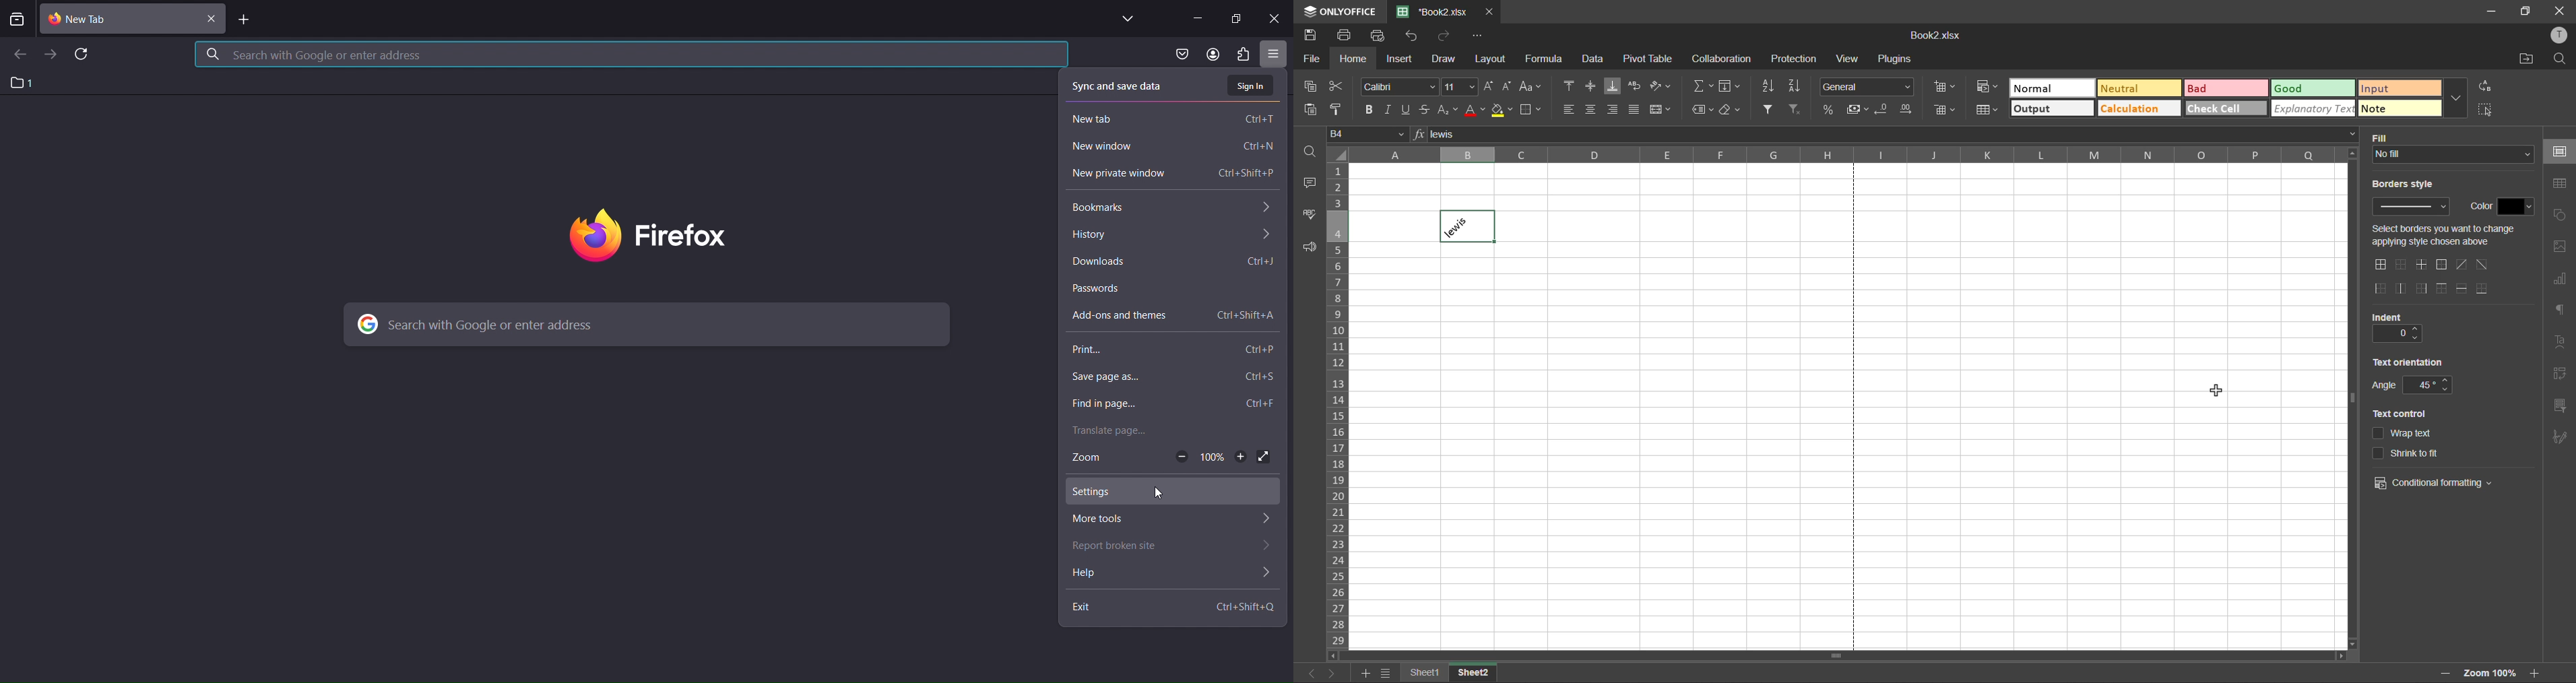 This screenshot has height=700, width=2576. Describe the element at coordinates (1312, 673) in the screenshot. I see `previous` at that location.